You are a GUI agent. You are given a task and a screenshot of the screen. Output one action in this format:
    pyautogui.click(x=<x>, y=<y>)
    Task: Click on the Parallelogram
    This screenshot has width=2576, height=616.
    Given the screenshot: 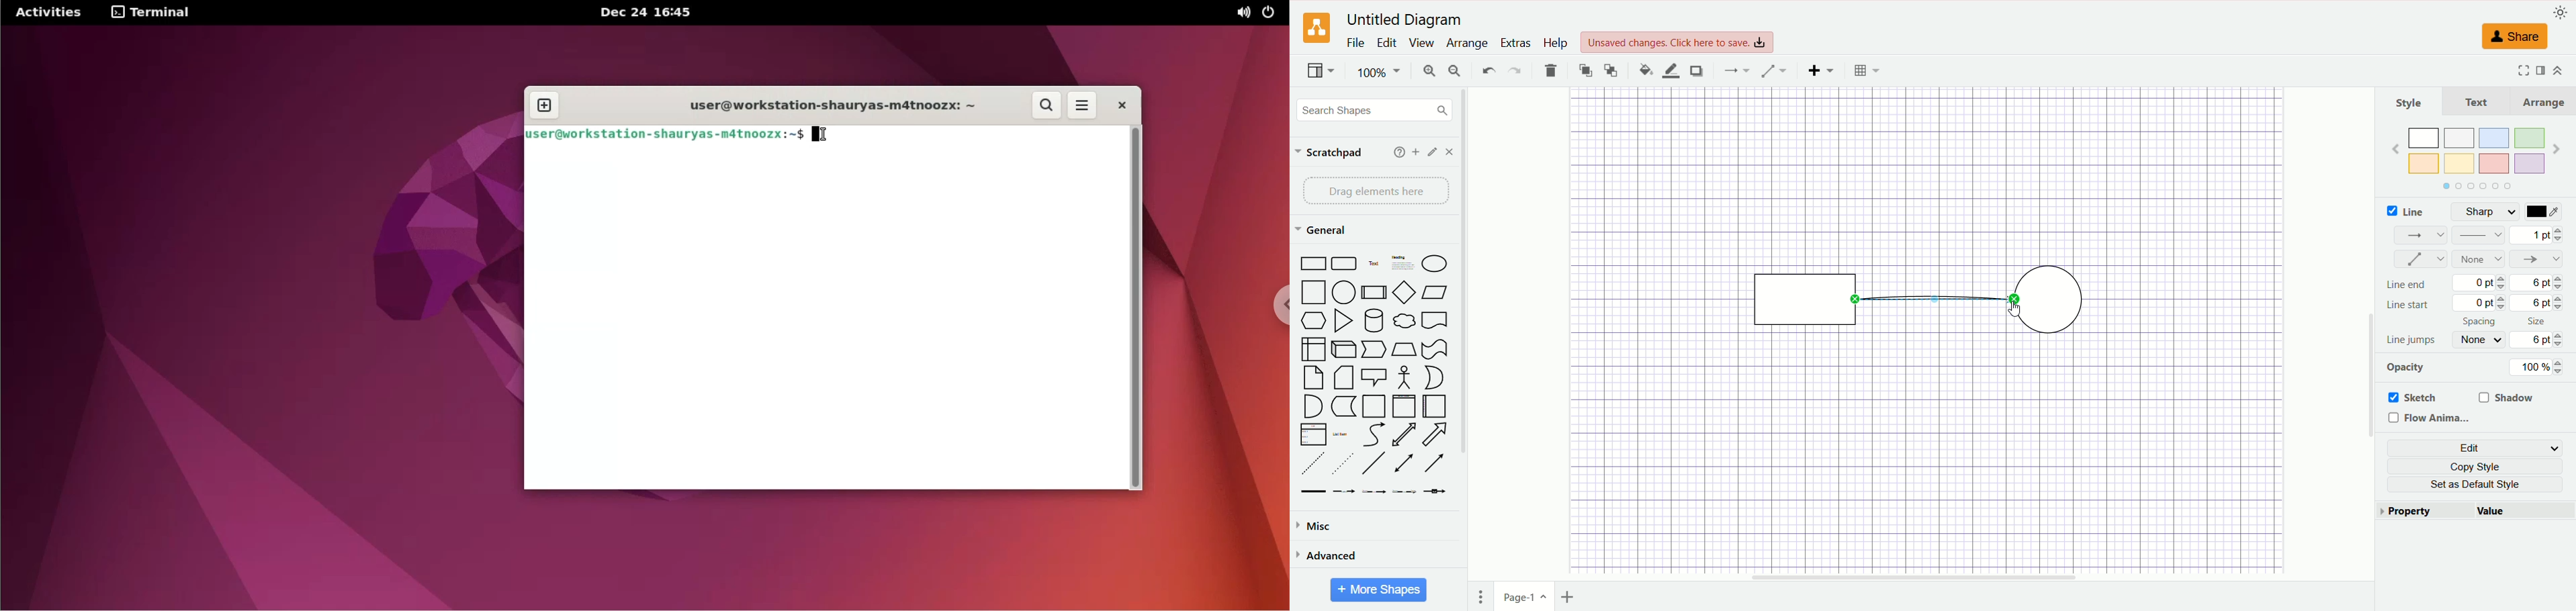 What is the action you would take?
    pyautogui.click(x=1434, y=292)
    